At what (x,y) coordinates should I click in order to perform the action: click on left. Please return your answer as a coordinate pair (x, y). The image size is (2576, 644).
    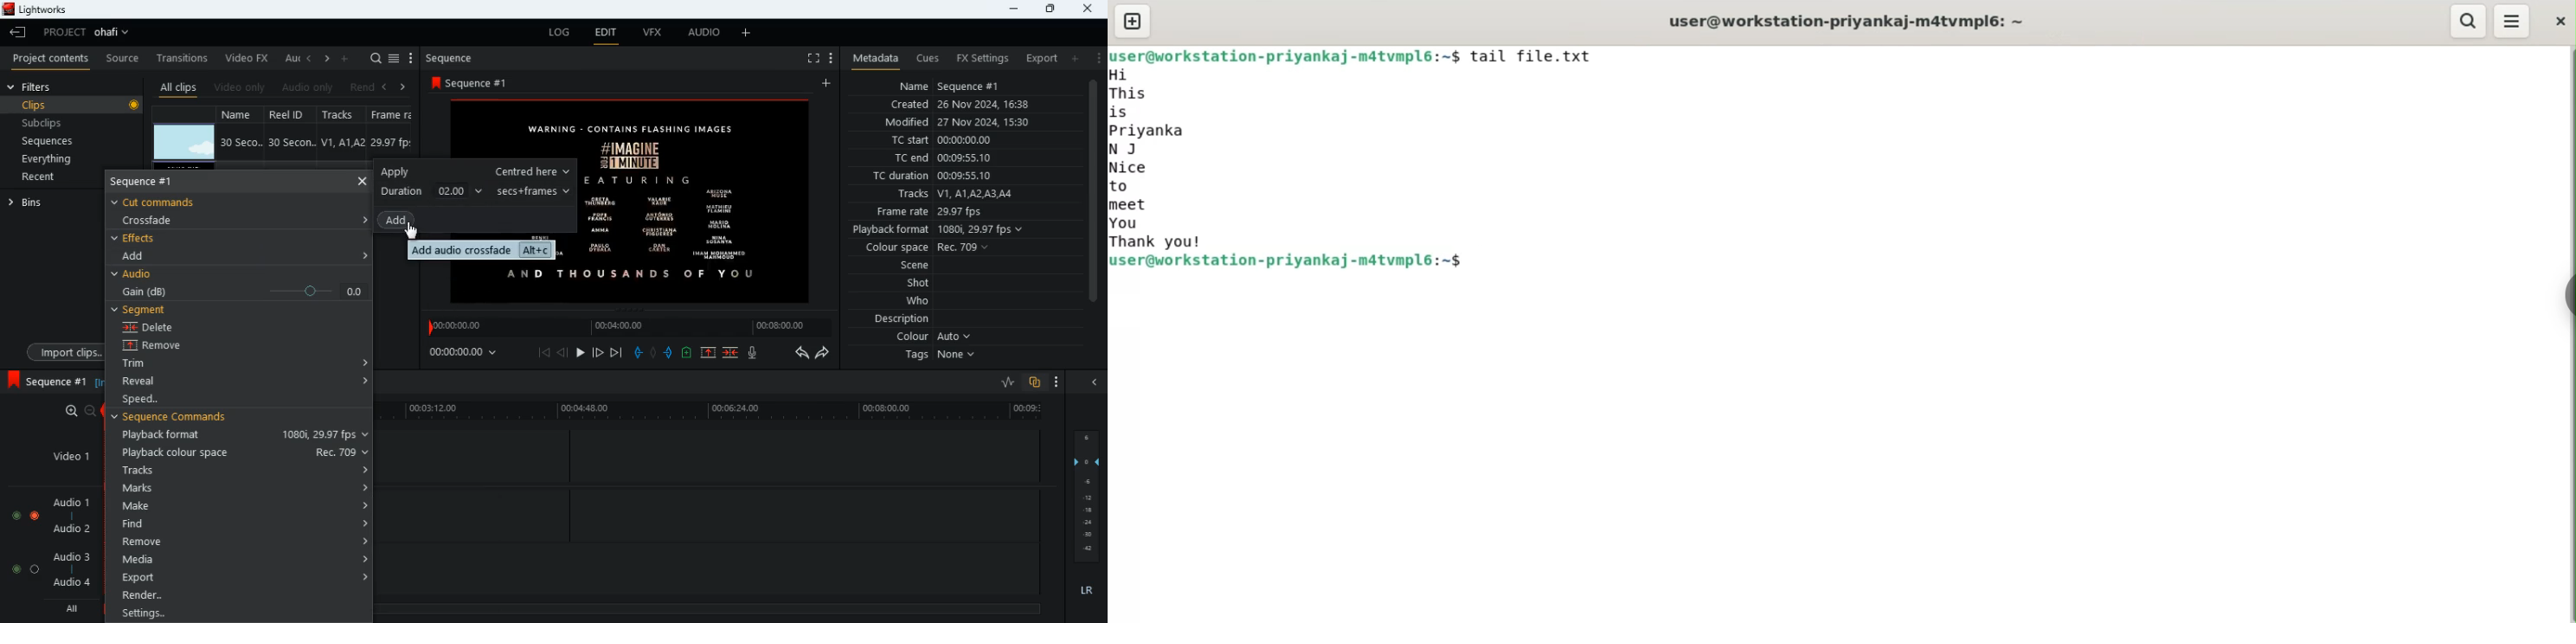
    Looking at the image, I should click on (310, 58).